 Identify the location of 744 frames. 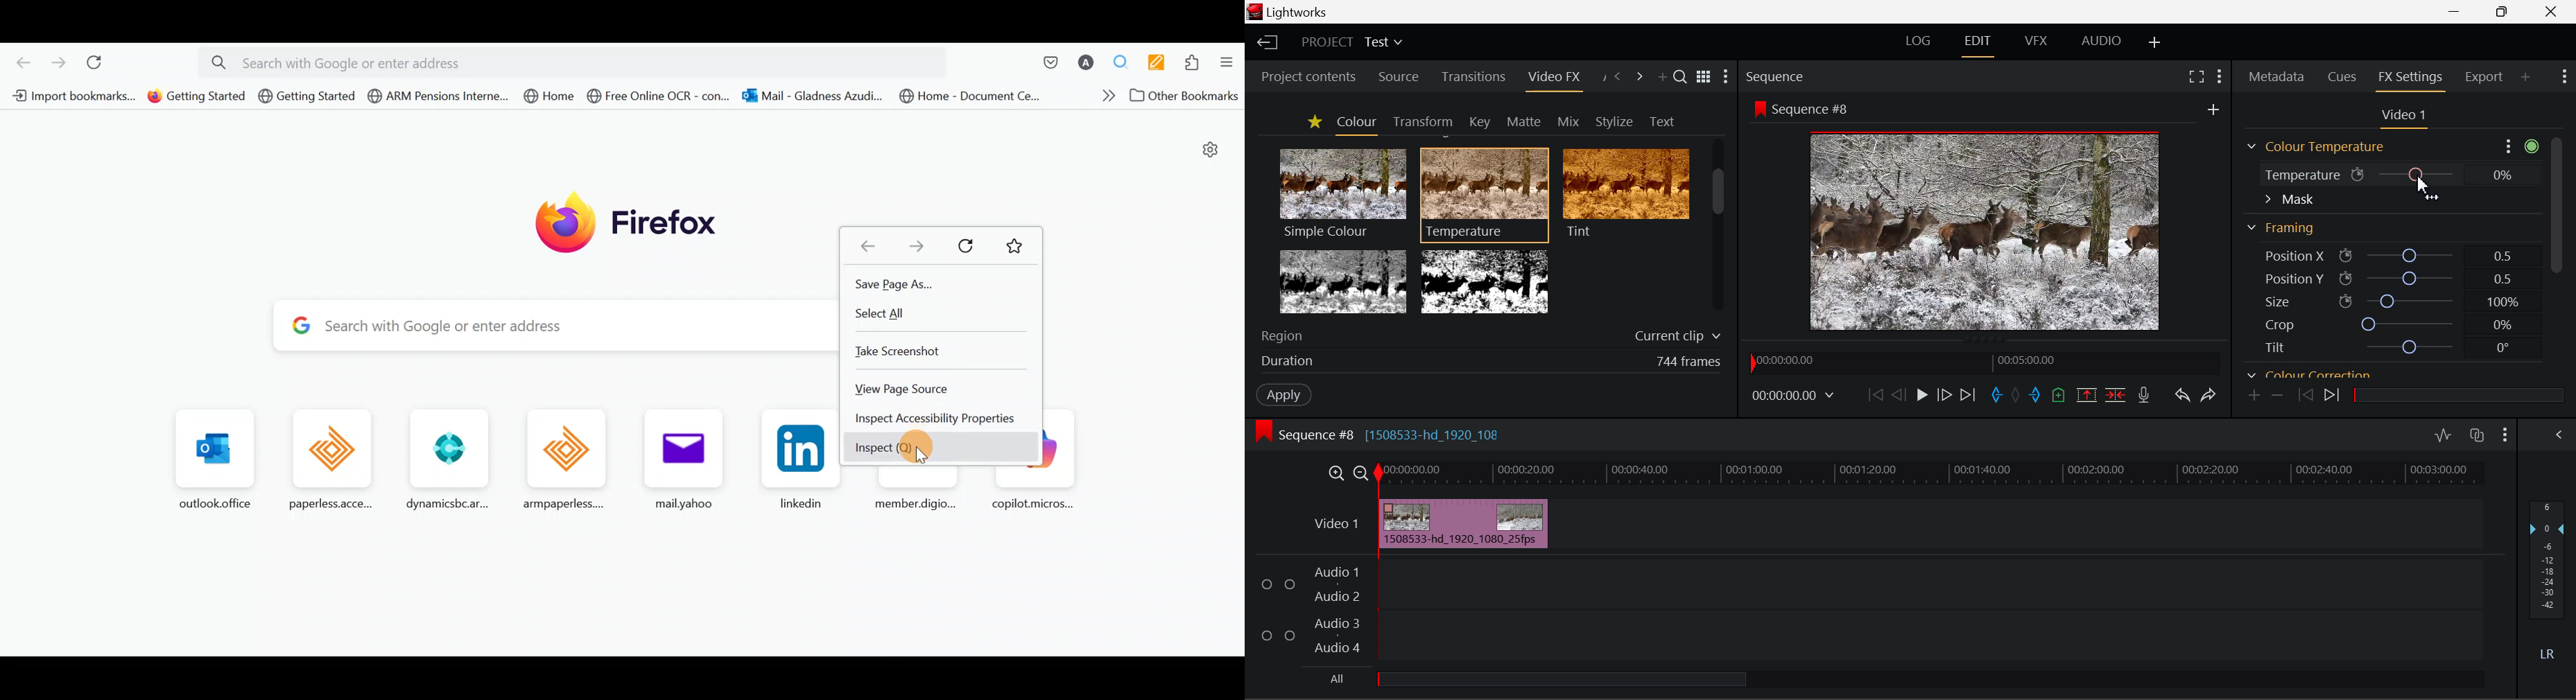
(1688, 362).